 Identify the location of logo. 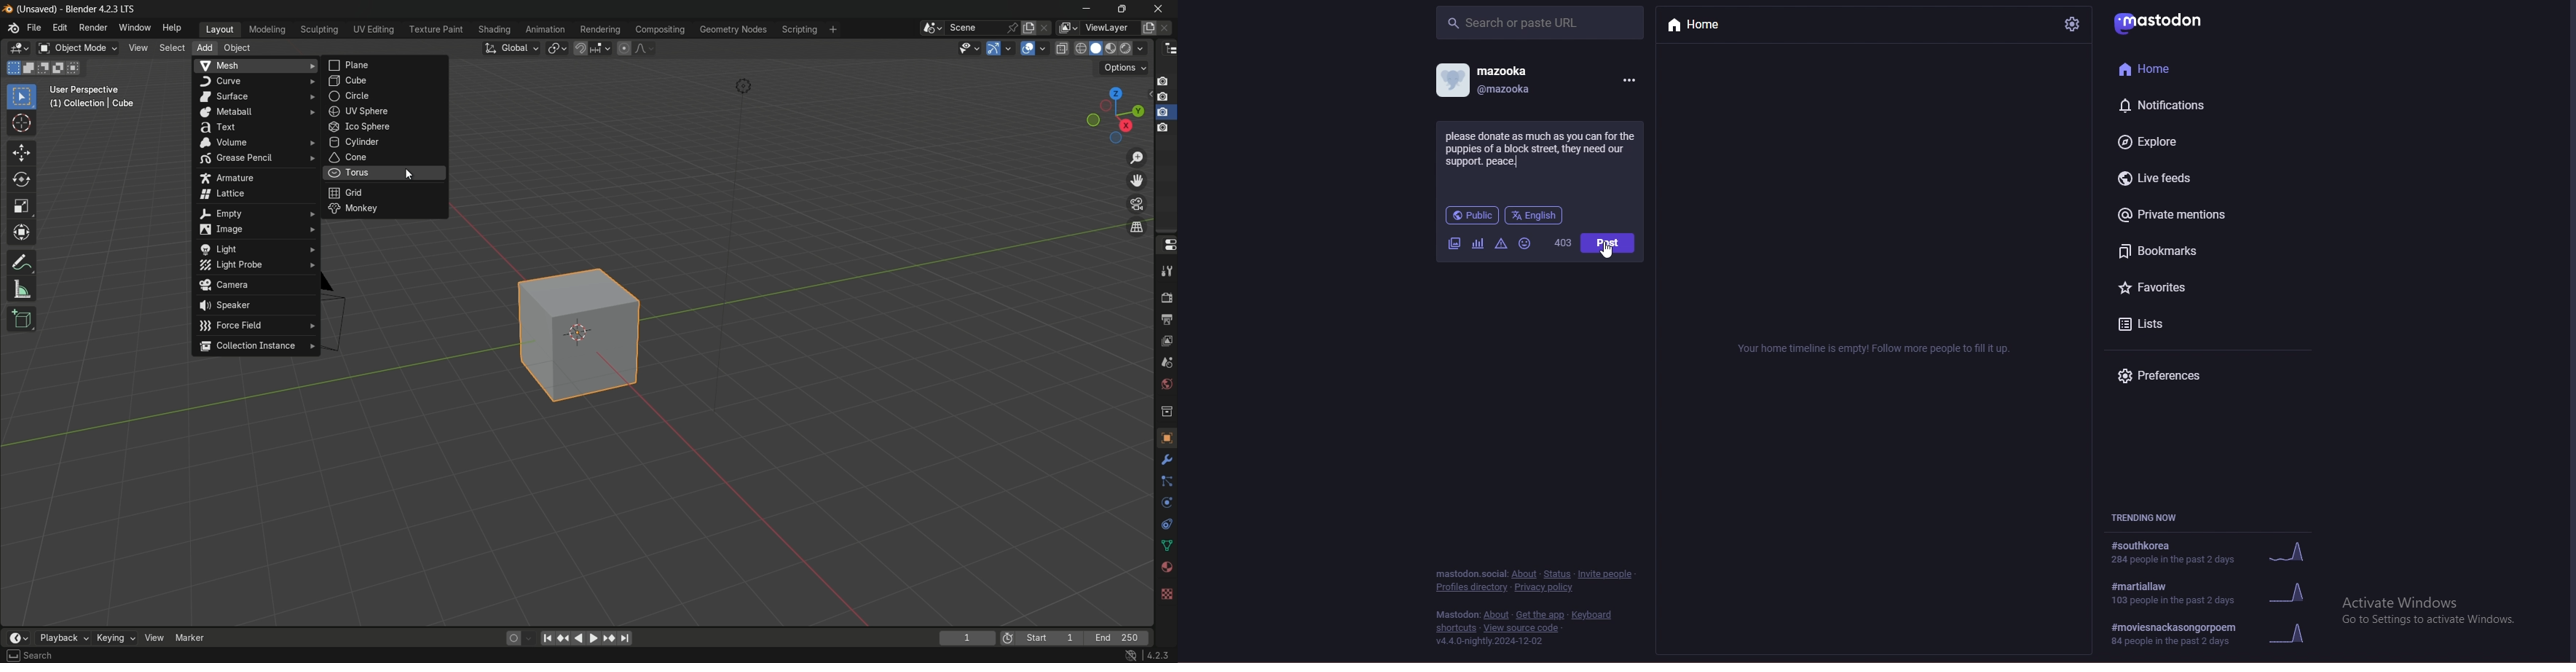
(14, 28).